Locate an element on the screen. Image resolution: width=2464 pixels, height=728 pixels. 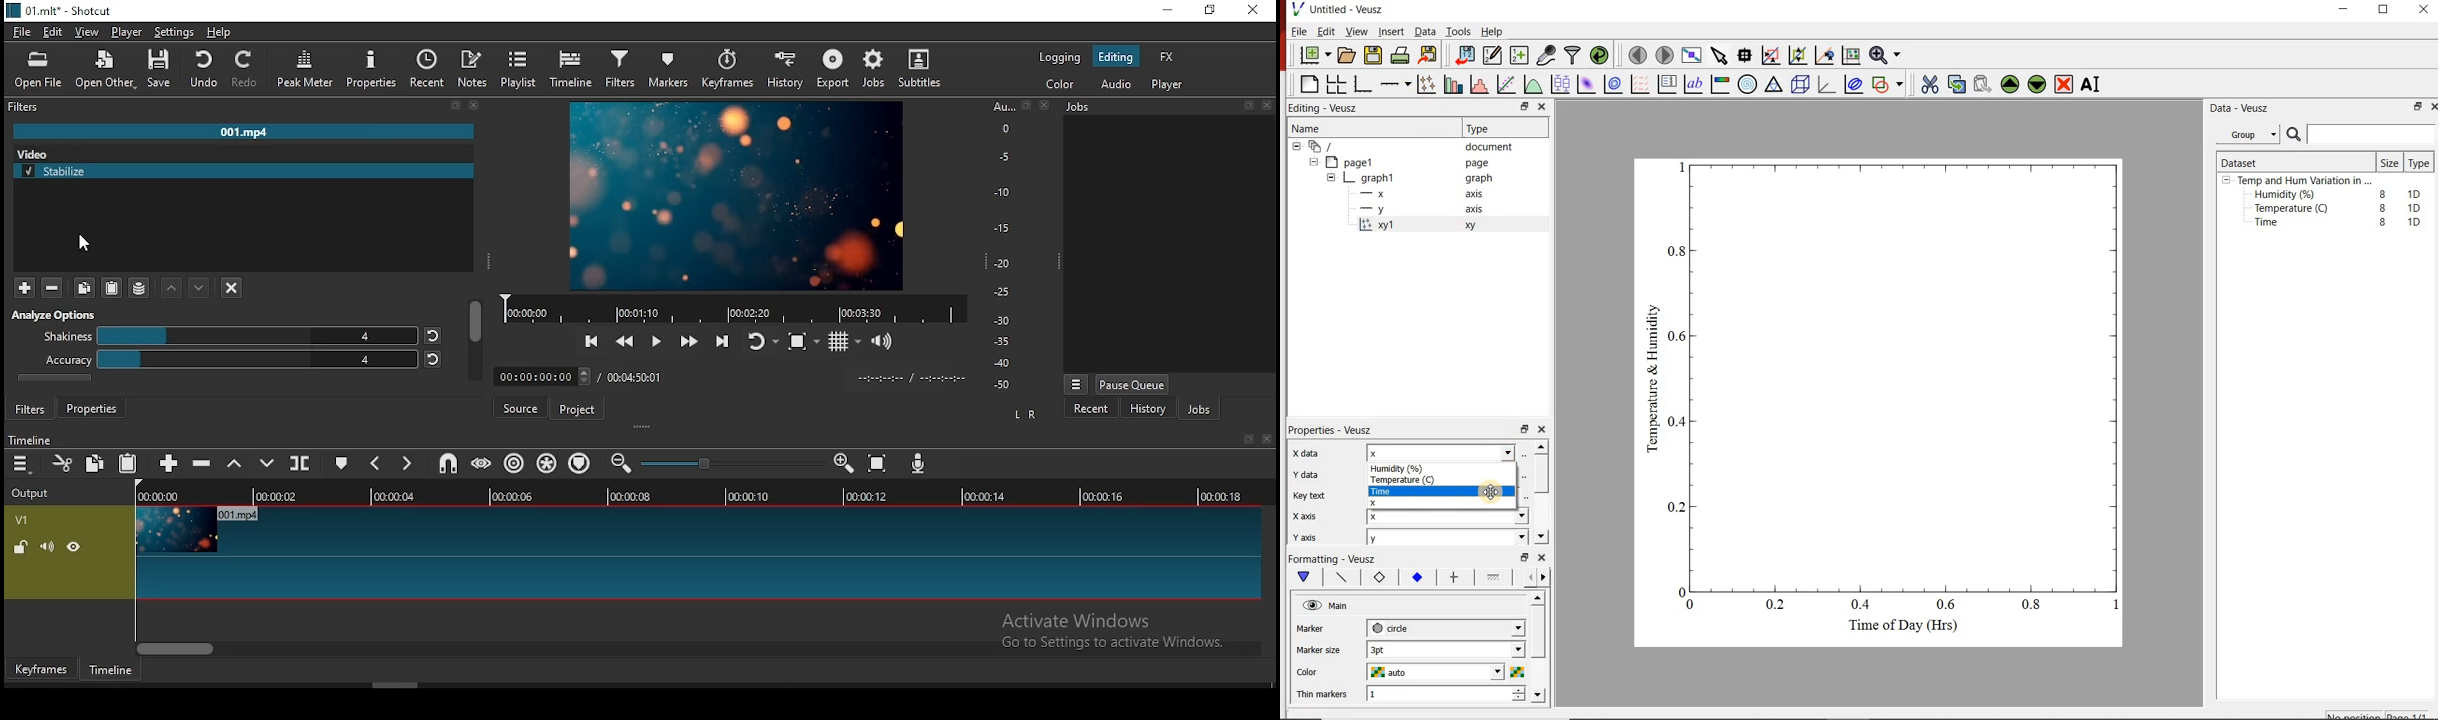
play/pause is located at coordinates (653, 342).